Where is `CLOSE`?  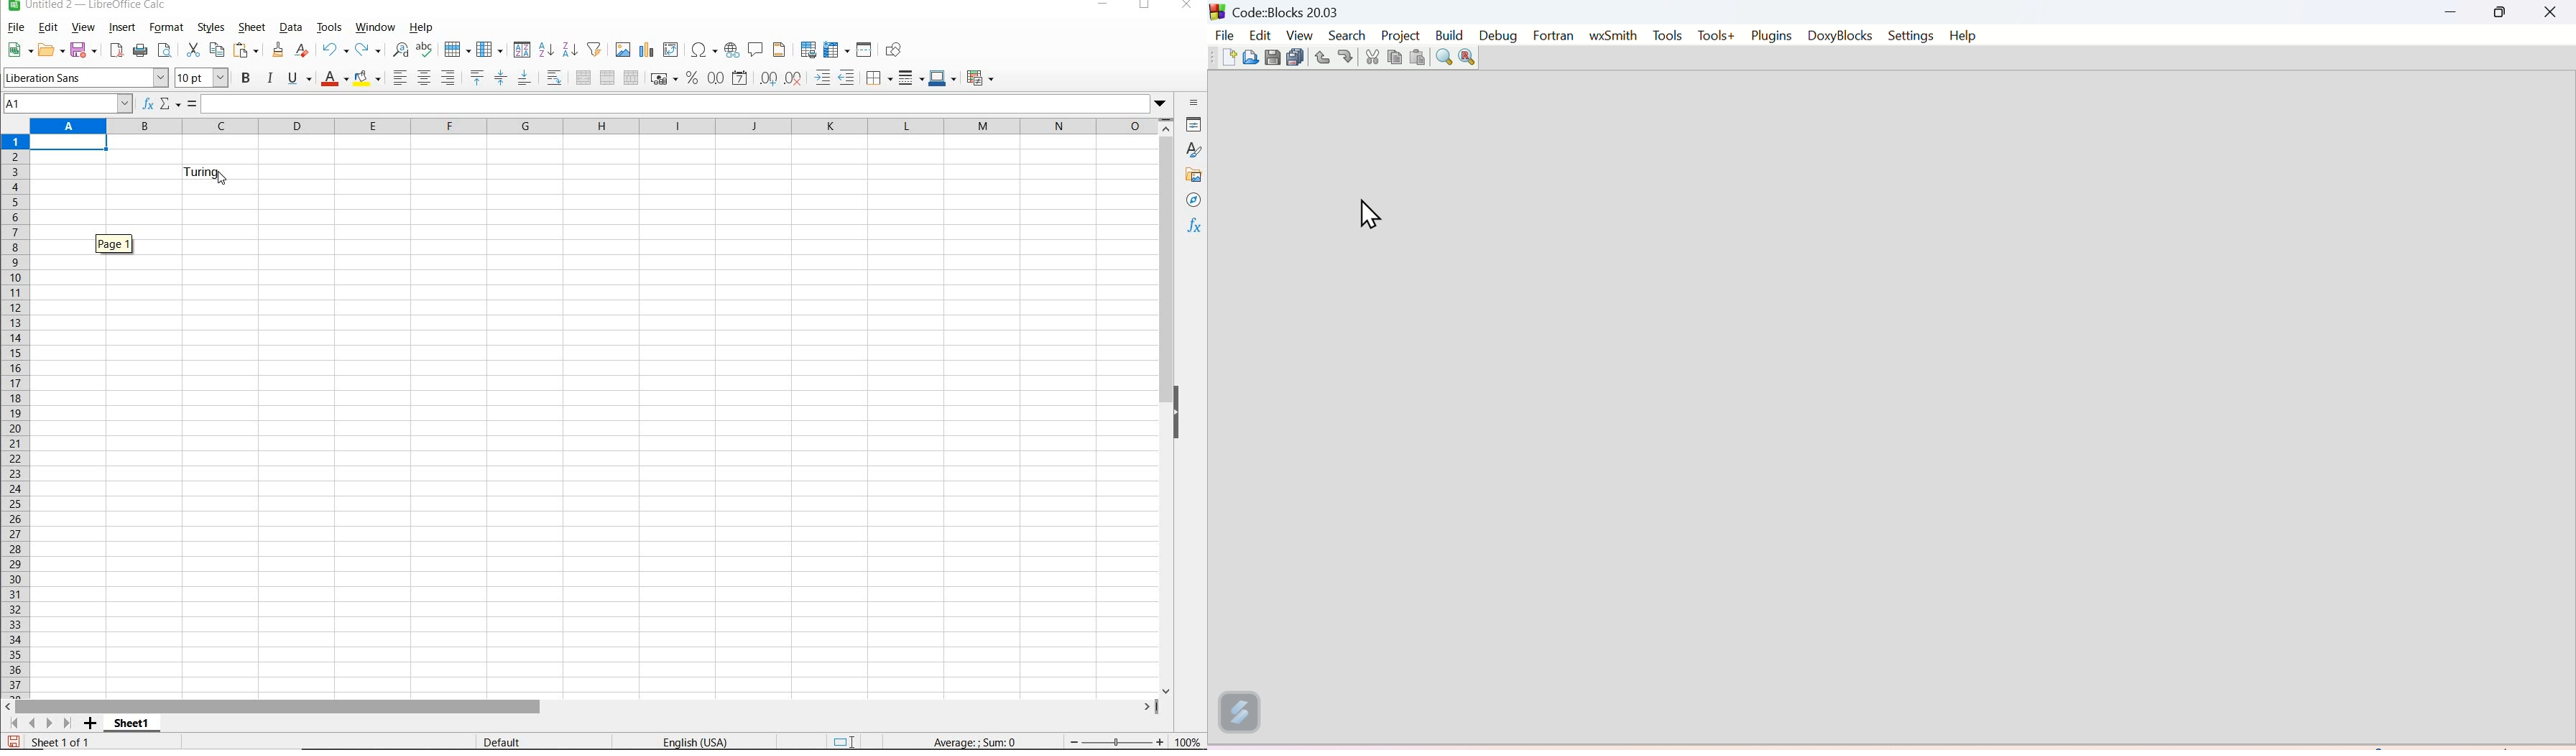
CLOSE is located at coordinates (1187, 7).